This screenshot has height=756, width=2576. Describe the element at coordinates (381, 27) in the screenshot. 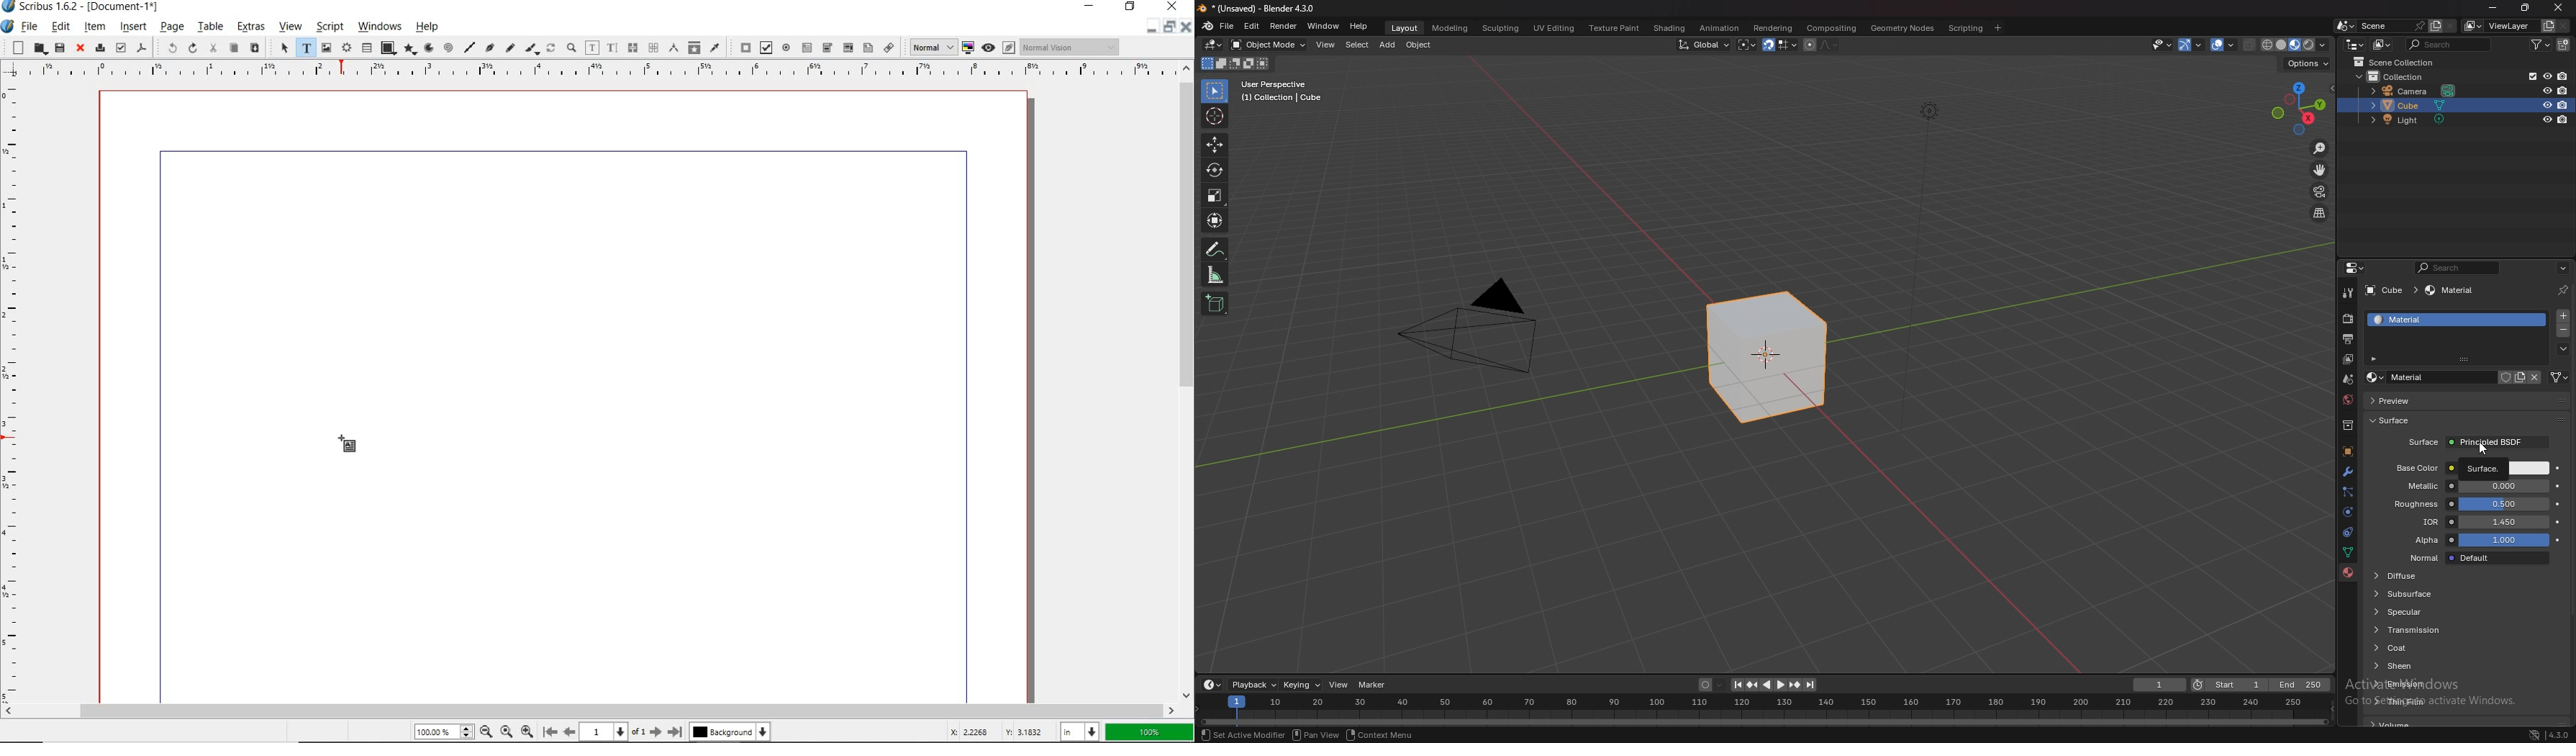

I see `windows` at that location.